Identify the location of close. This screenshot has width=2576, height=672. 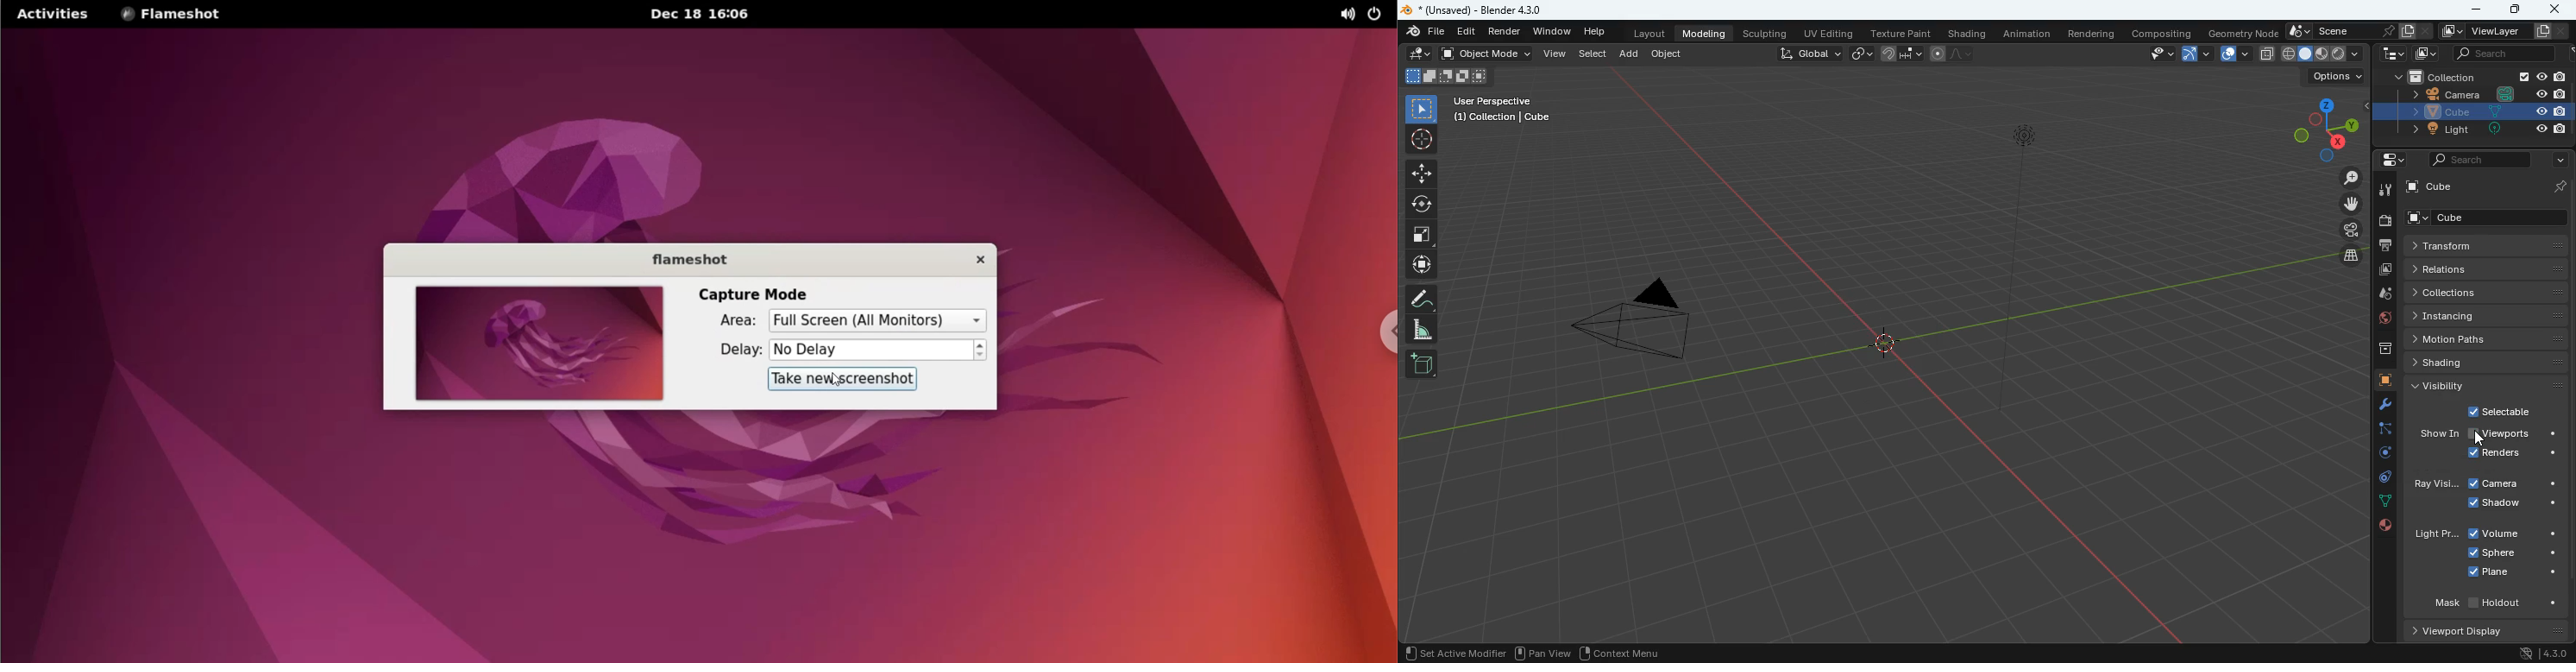
(2556, 10).